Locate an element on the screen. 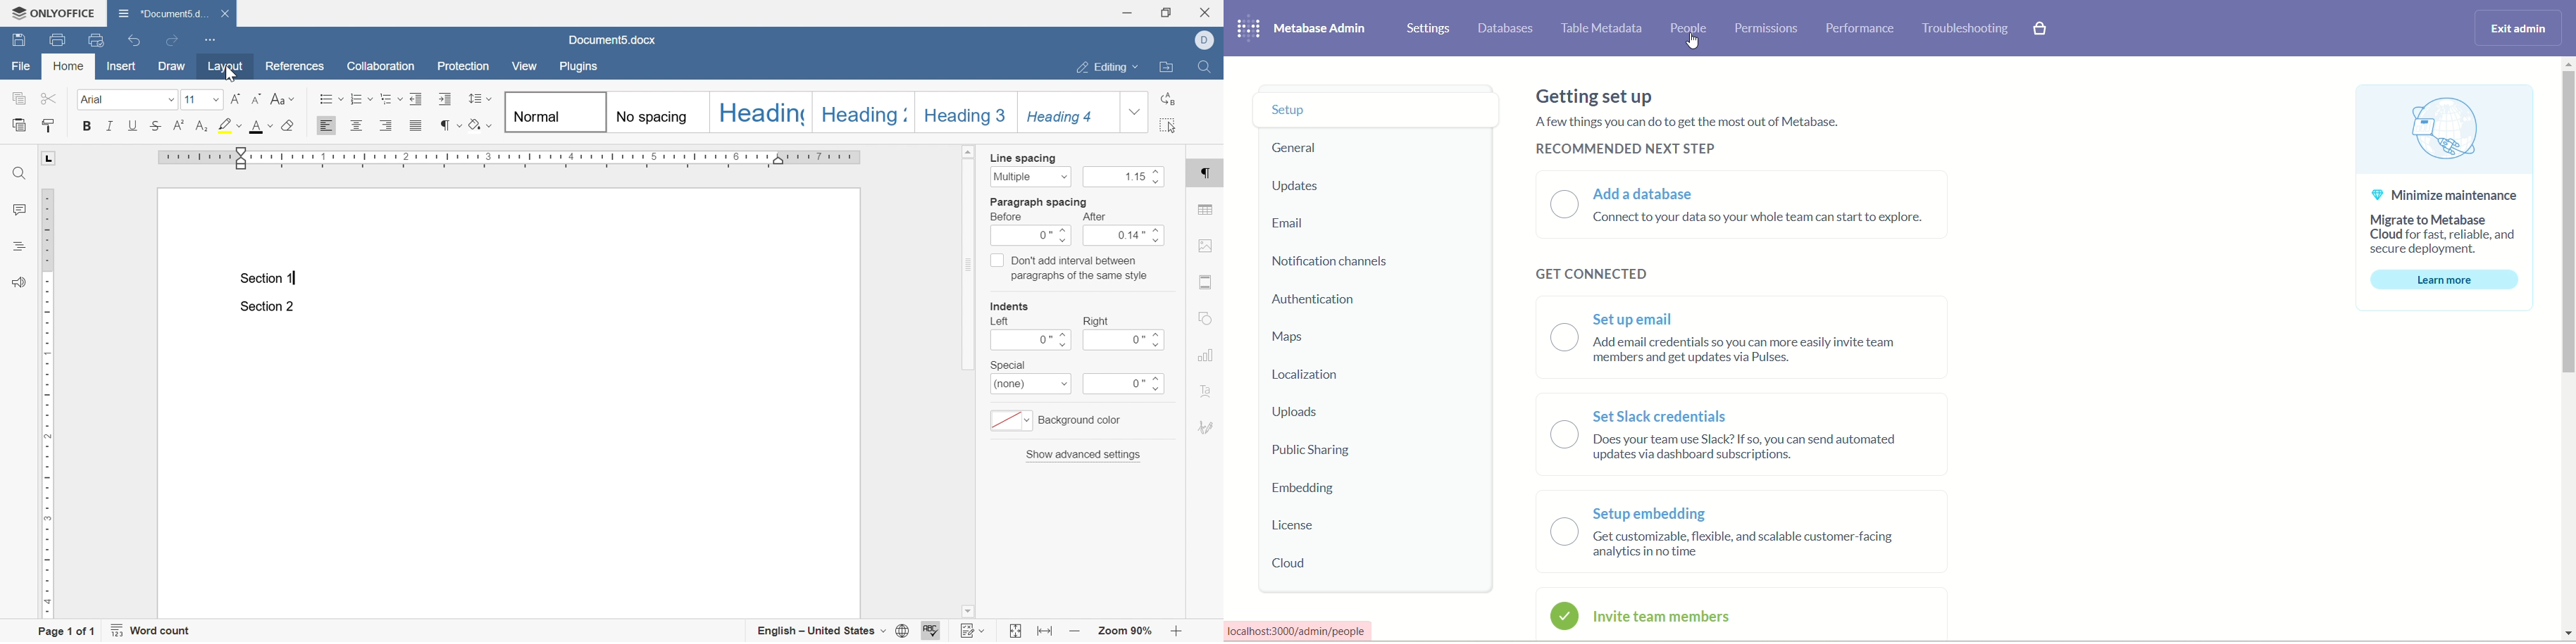  before is located at coordinates (1009, 217).